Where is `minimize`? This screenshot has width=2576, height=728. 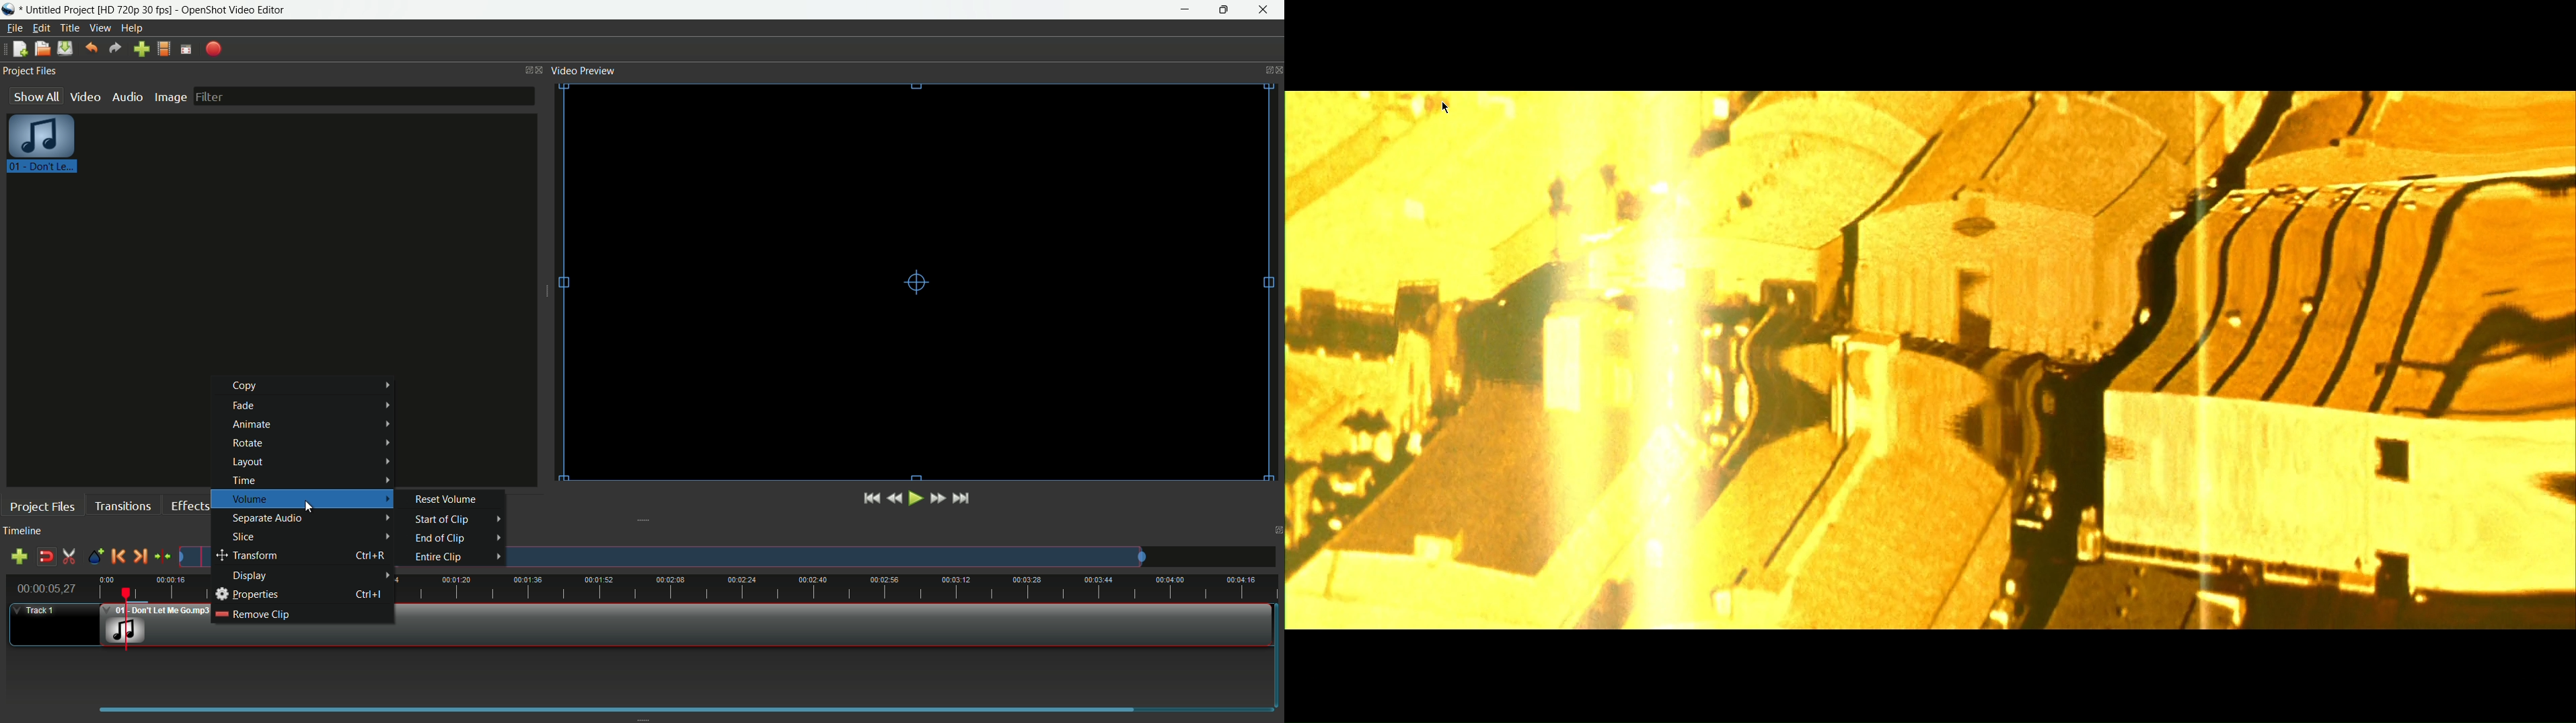 minimize is located at coordinates (1186, 10).